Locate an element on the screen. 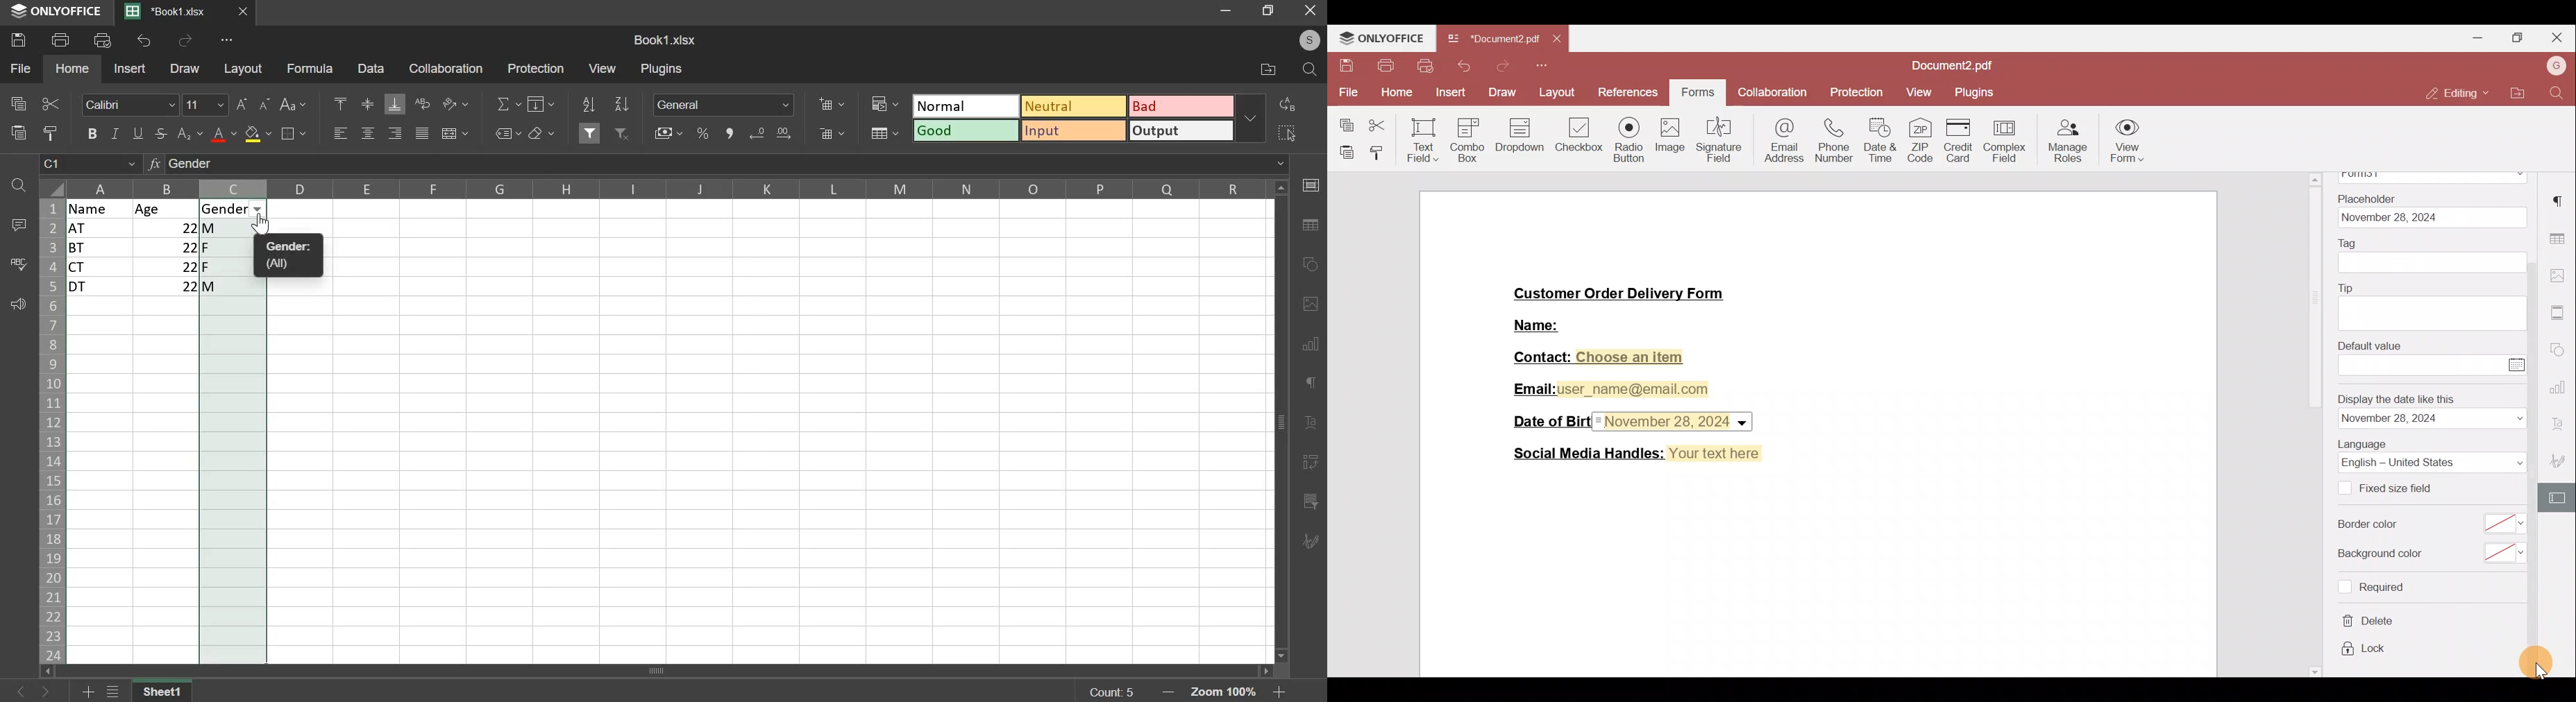 This screenshot has width=2576, height=728. font is located at coordinates (131, 105).